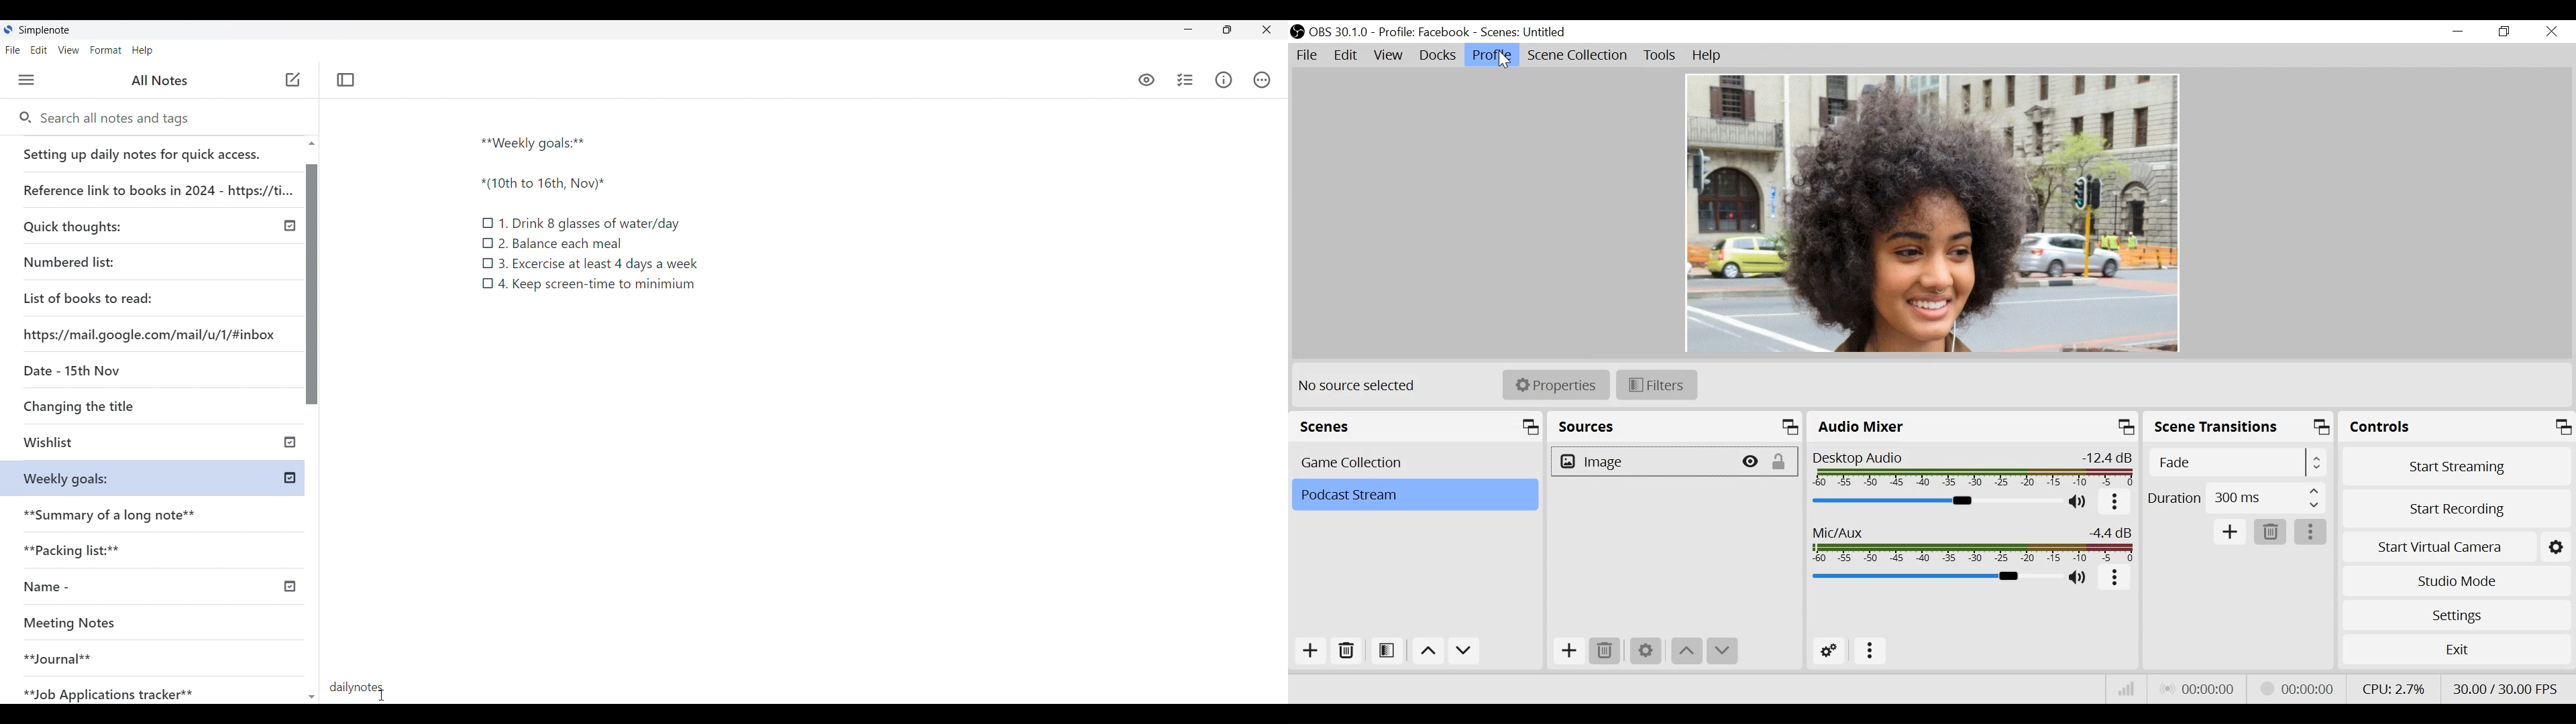  What do you see at coordinates (2506, 688) in the screenshot?
I see `Frame Per Second` at bounding box center [2506, 688].